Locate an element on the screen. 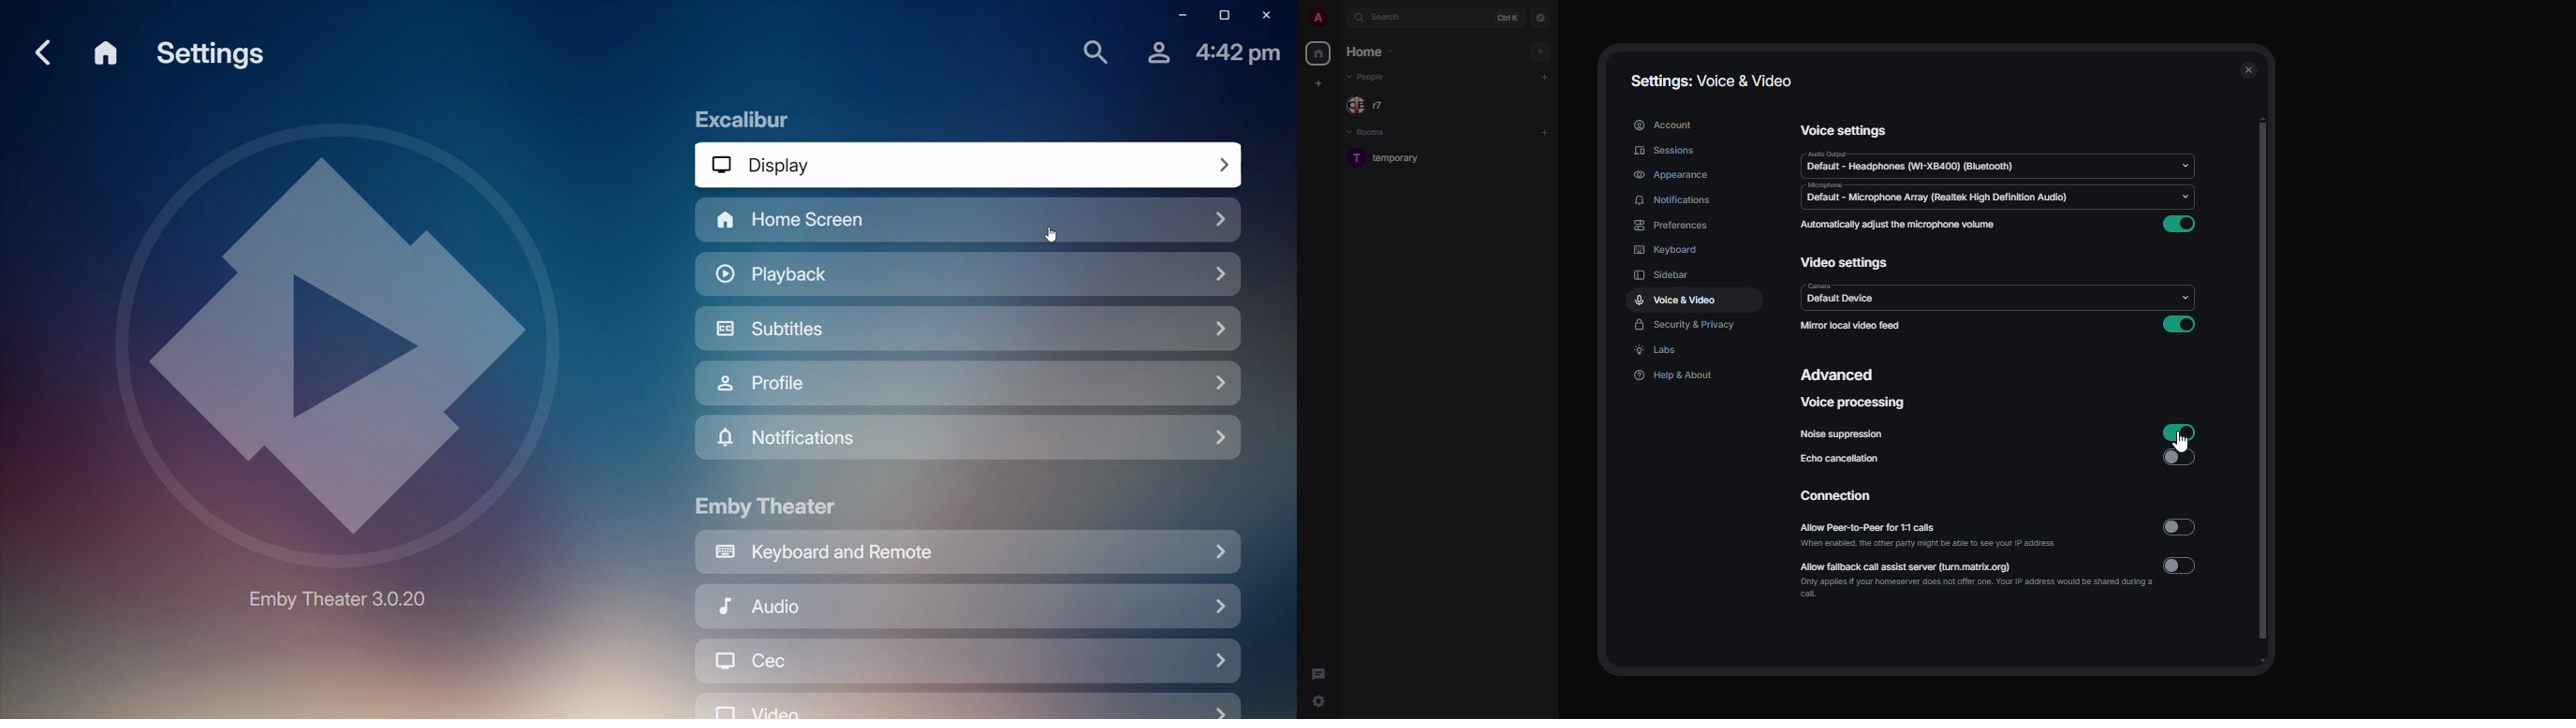  disabled is located at coordinates (2182, 457).